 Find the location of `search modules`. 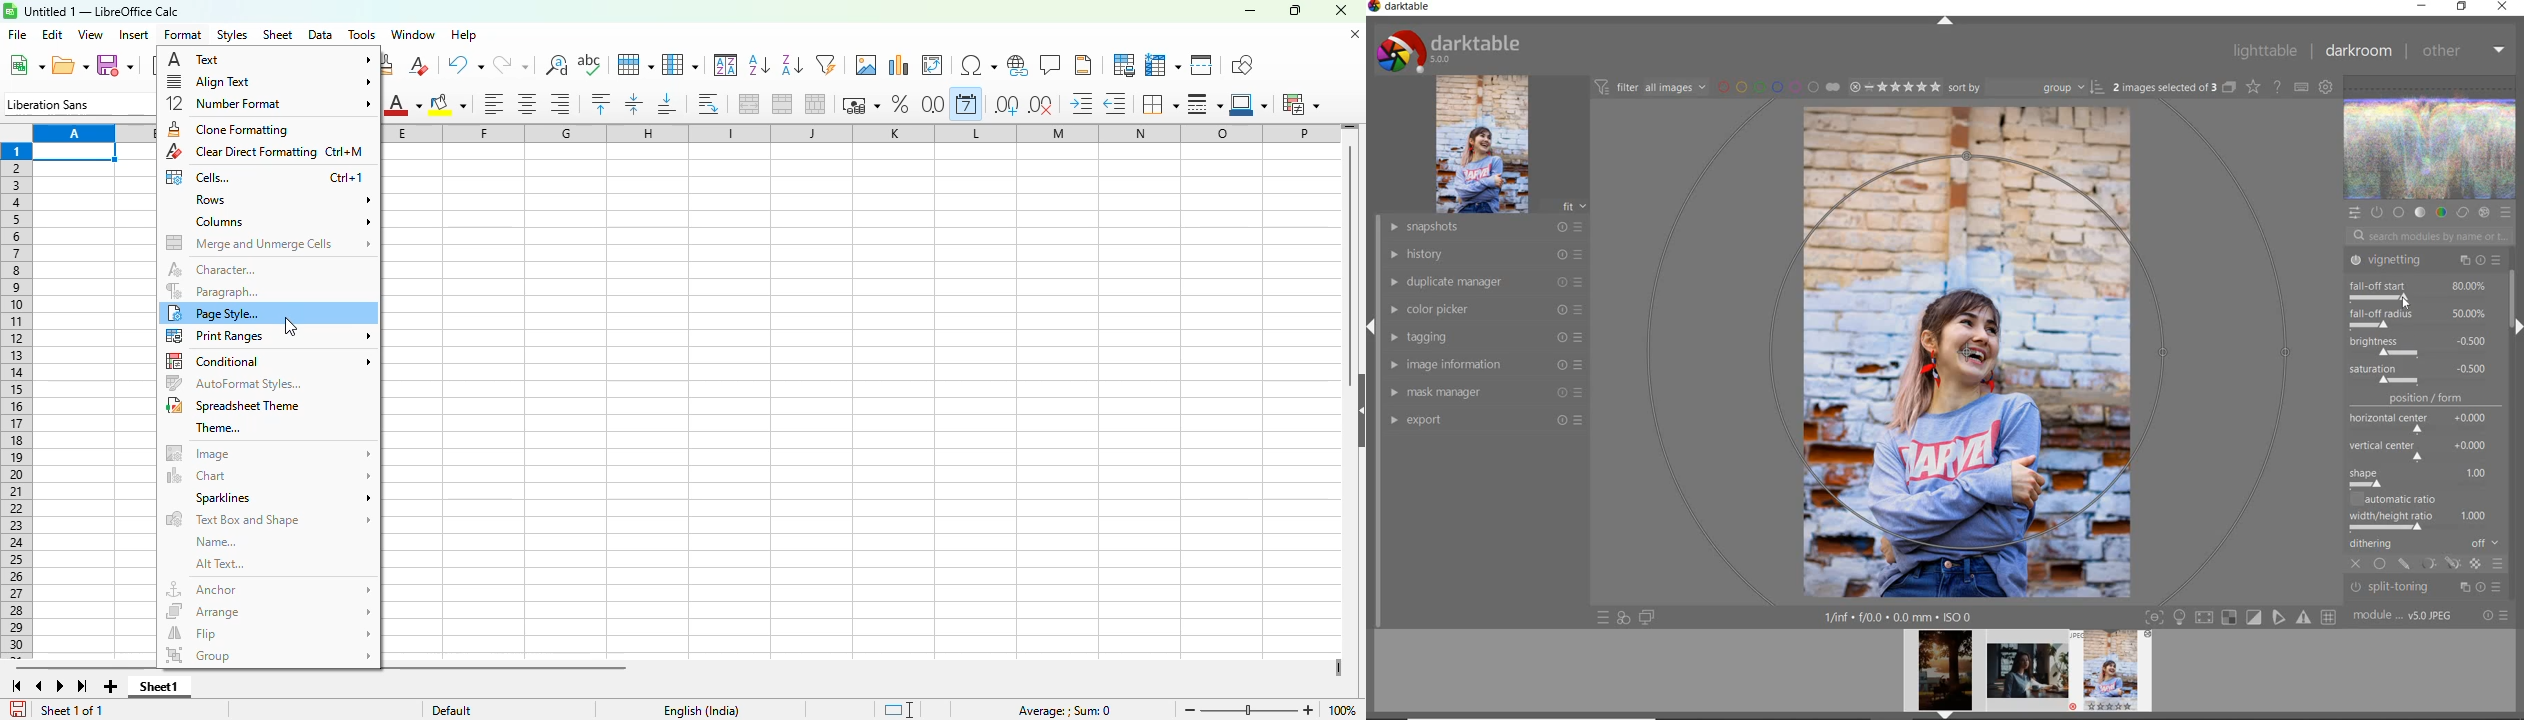

search modules is located at coordinates (2427, 238).